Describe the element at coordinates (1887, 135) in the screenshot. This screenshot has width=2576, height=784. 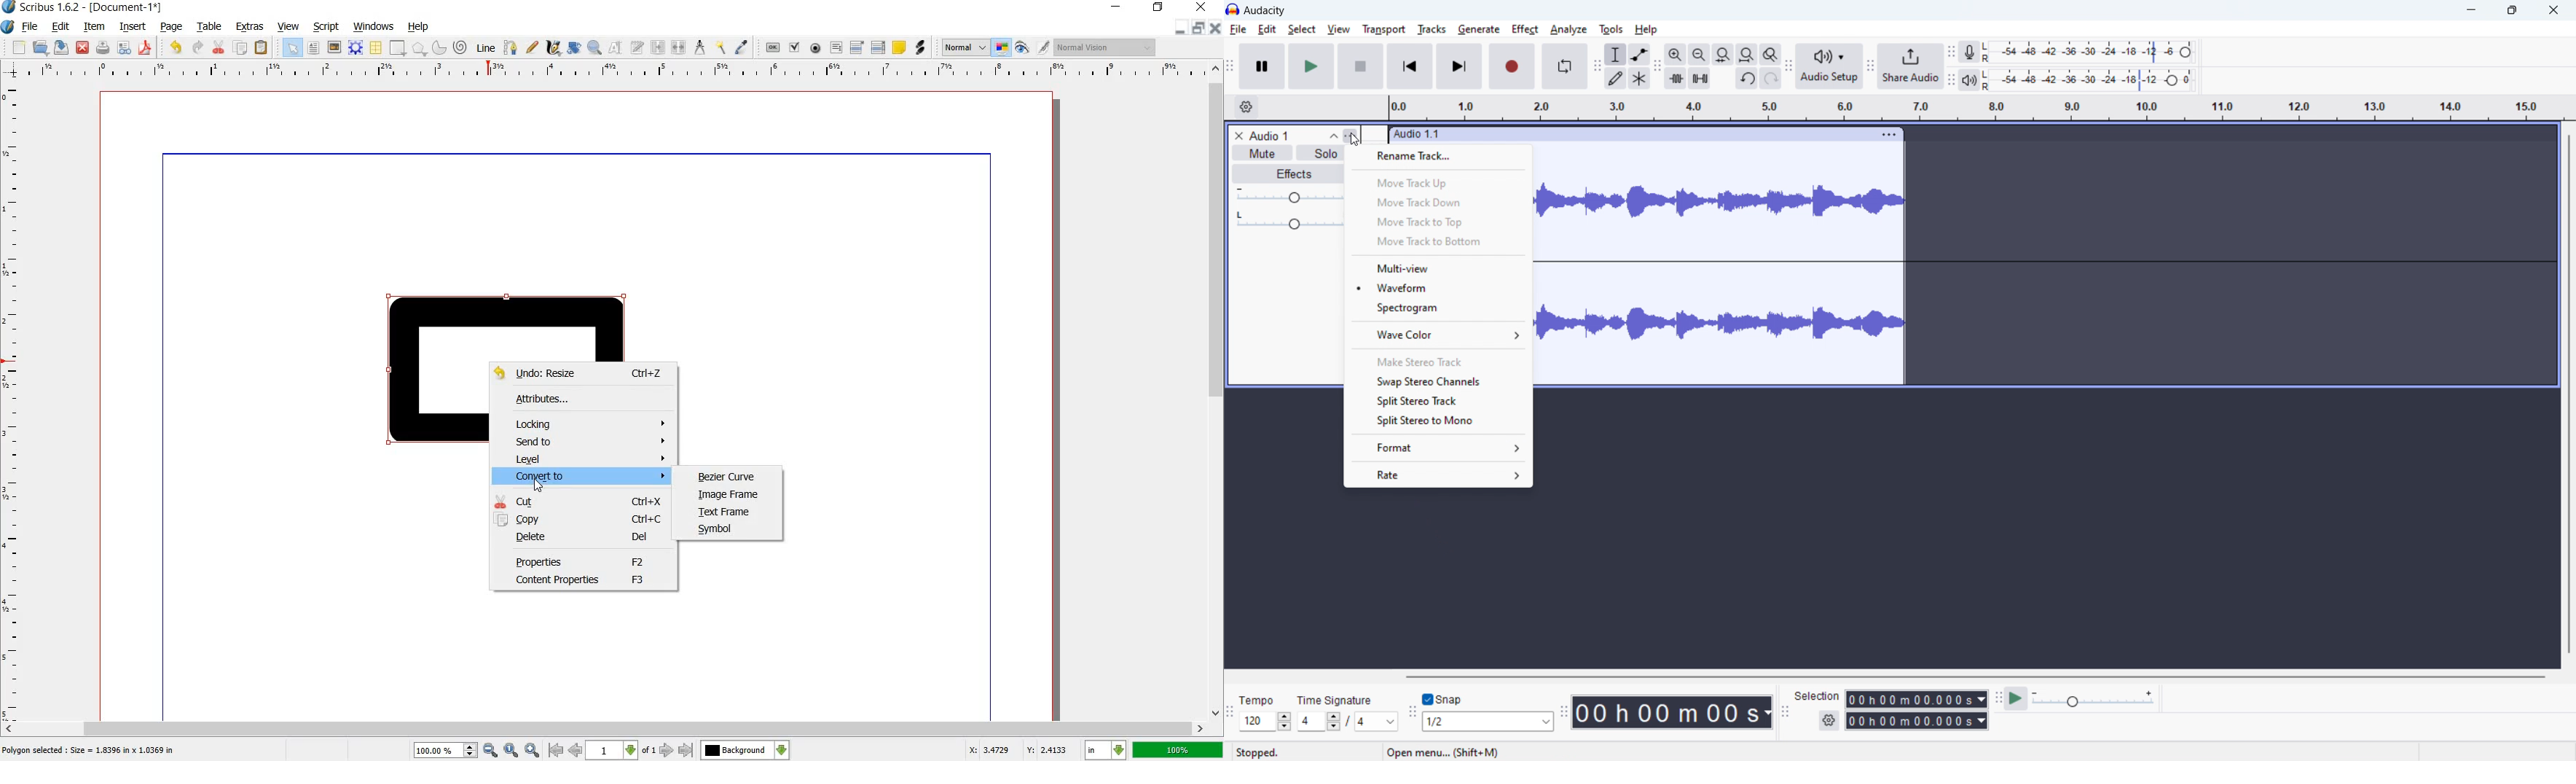
I see `track options` at that location.